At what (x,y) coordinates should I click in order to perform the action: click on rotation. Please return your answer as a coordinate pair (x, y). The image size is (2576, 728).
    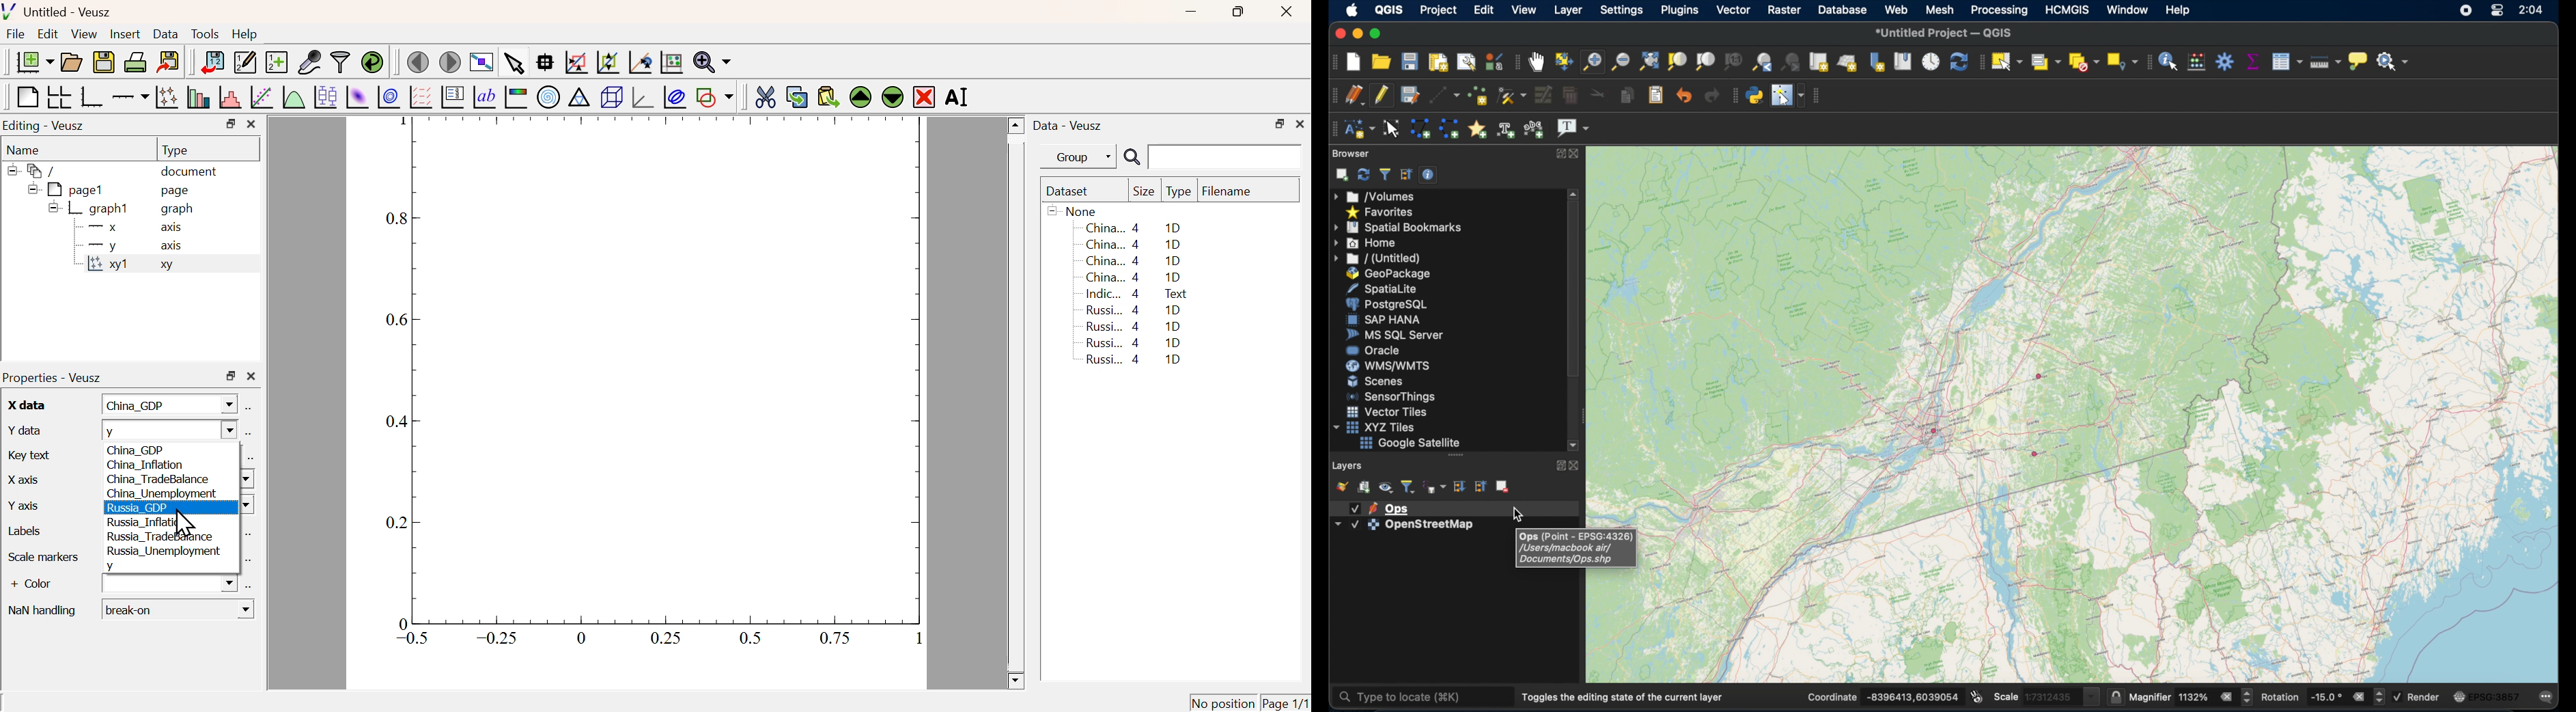
    Looking at the image, I should click on (2324, 697).